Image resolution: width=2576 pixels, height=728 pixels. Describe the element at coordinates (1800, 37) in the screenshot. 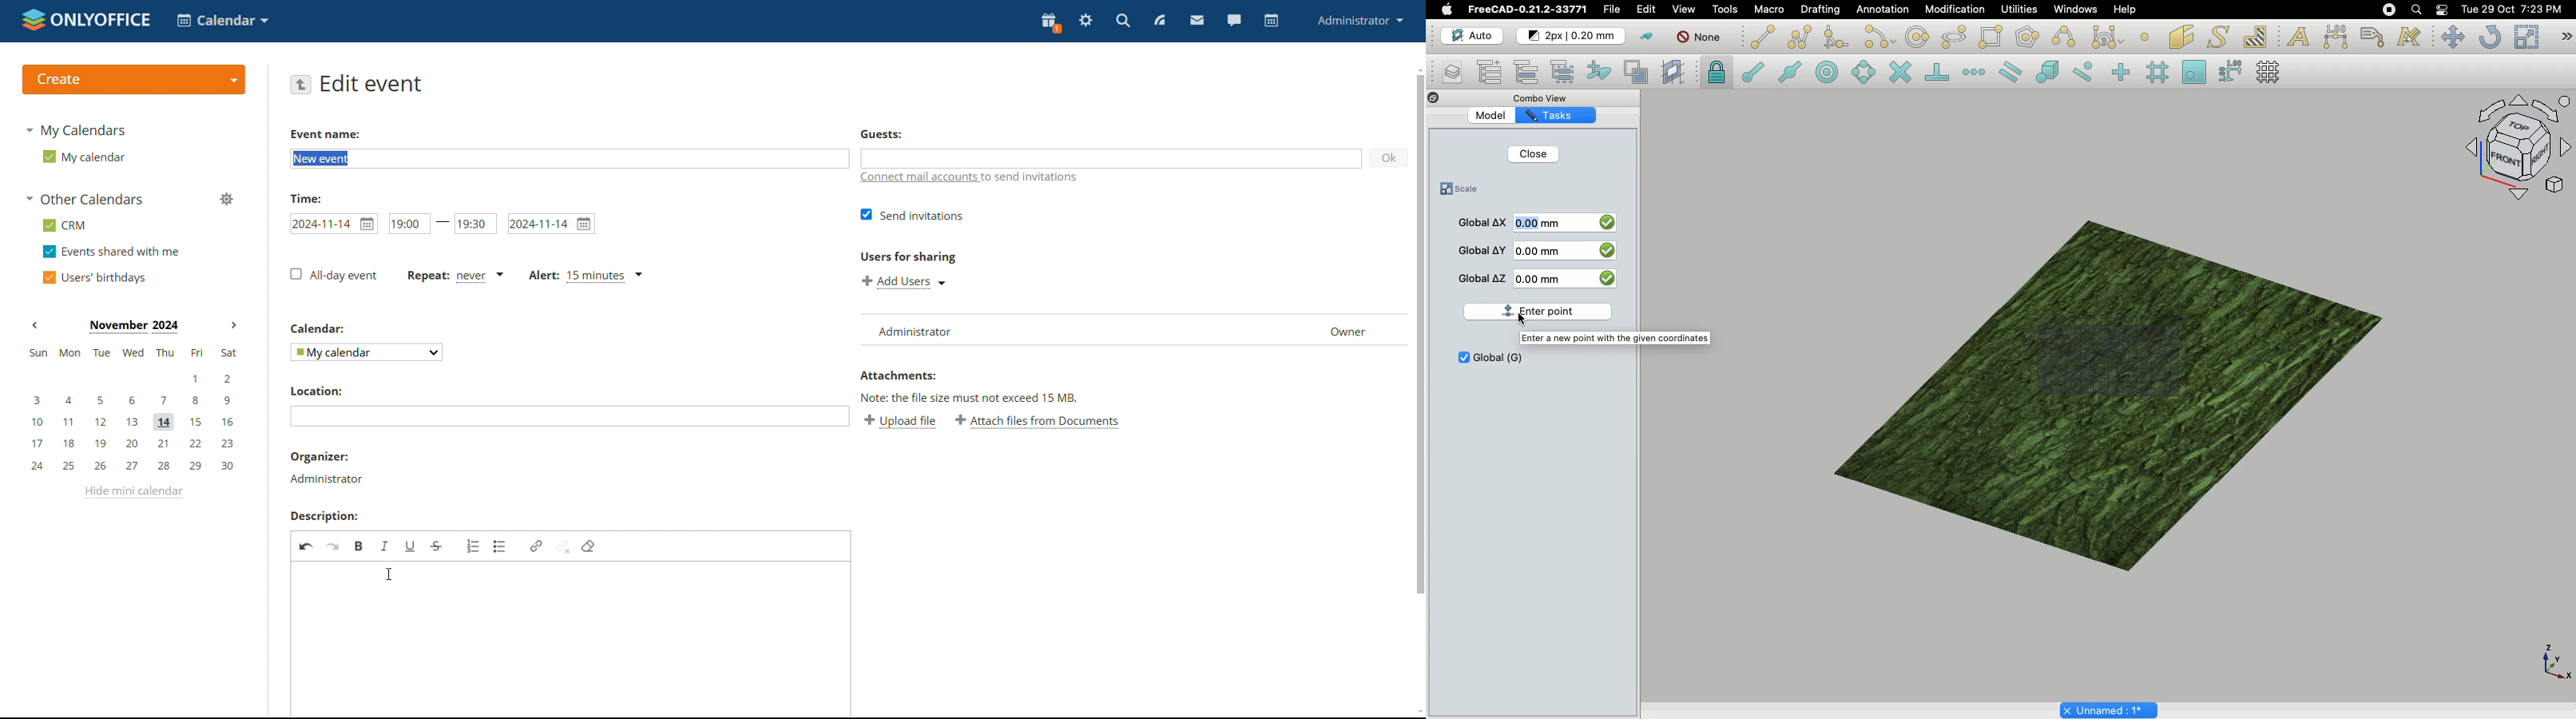

I see `Polyline` at that location.